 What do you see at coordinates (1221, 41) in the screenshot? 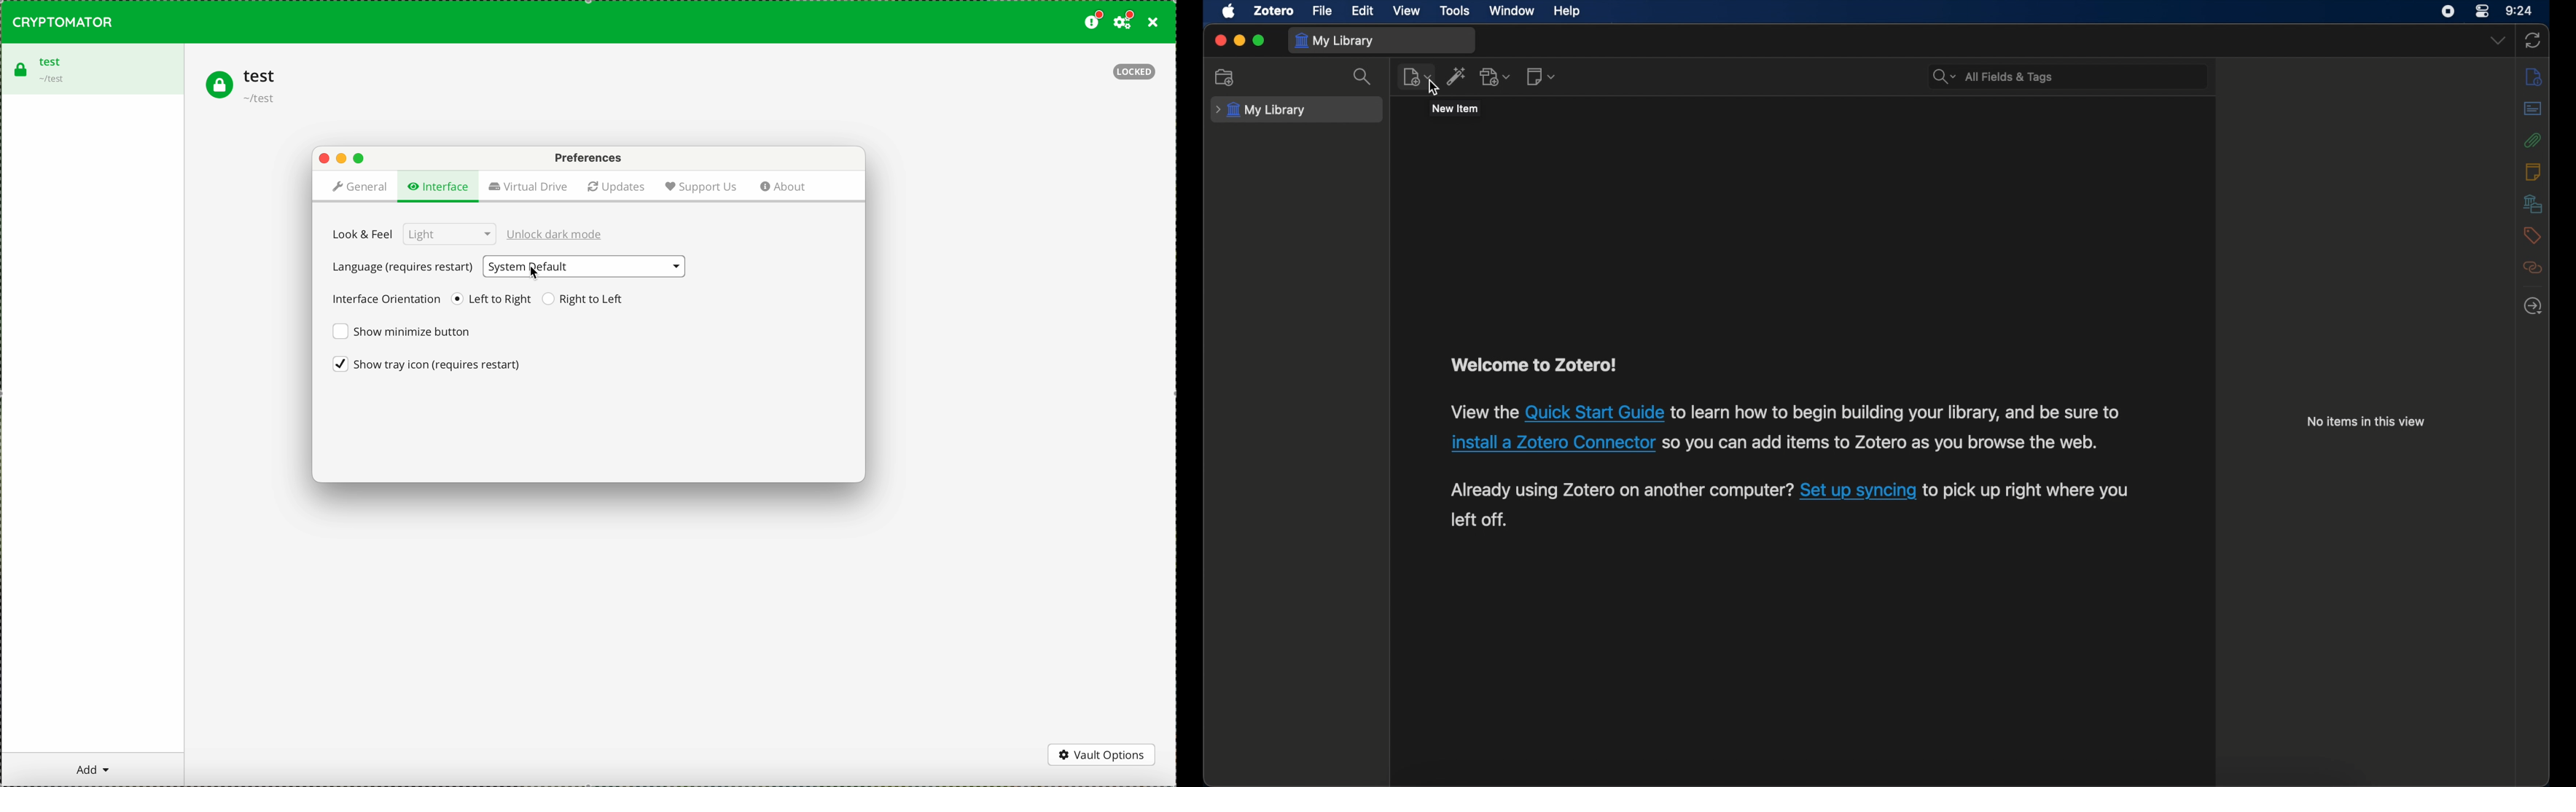
I see `close` at bounding box center [1221, 41].